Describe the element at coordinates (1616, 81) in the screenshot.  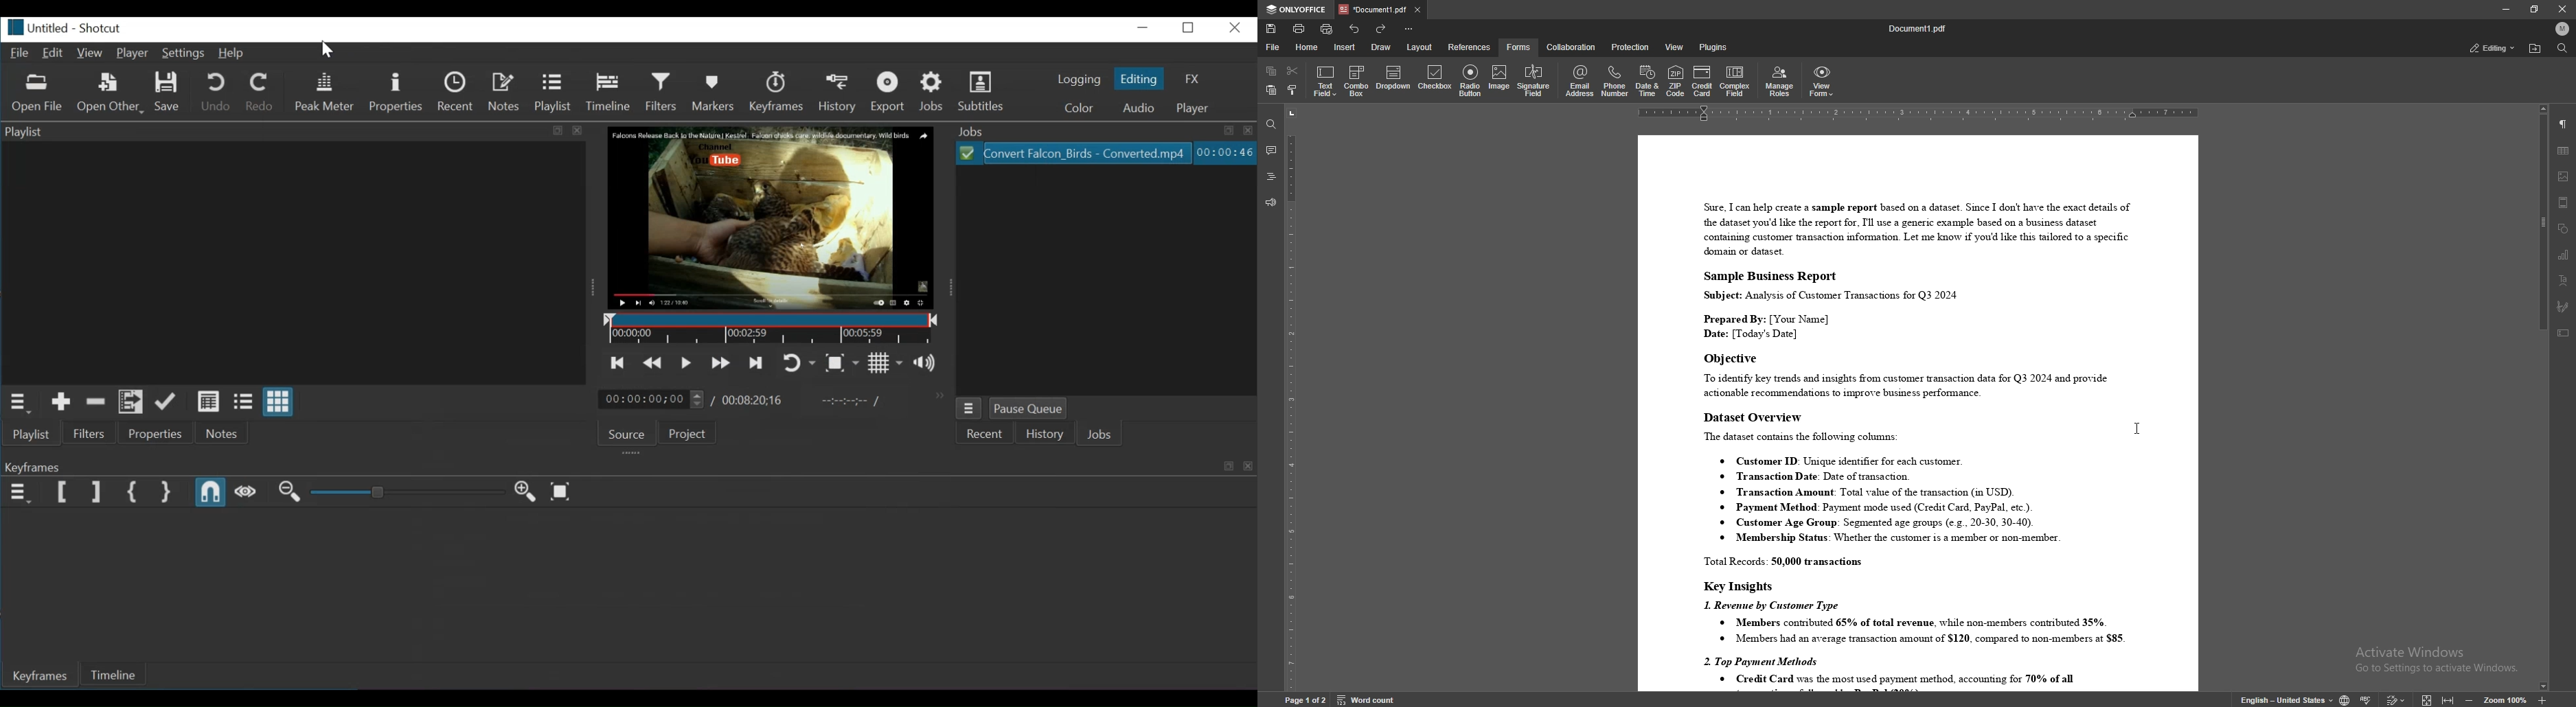
I see `phone number` at that location.